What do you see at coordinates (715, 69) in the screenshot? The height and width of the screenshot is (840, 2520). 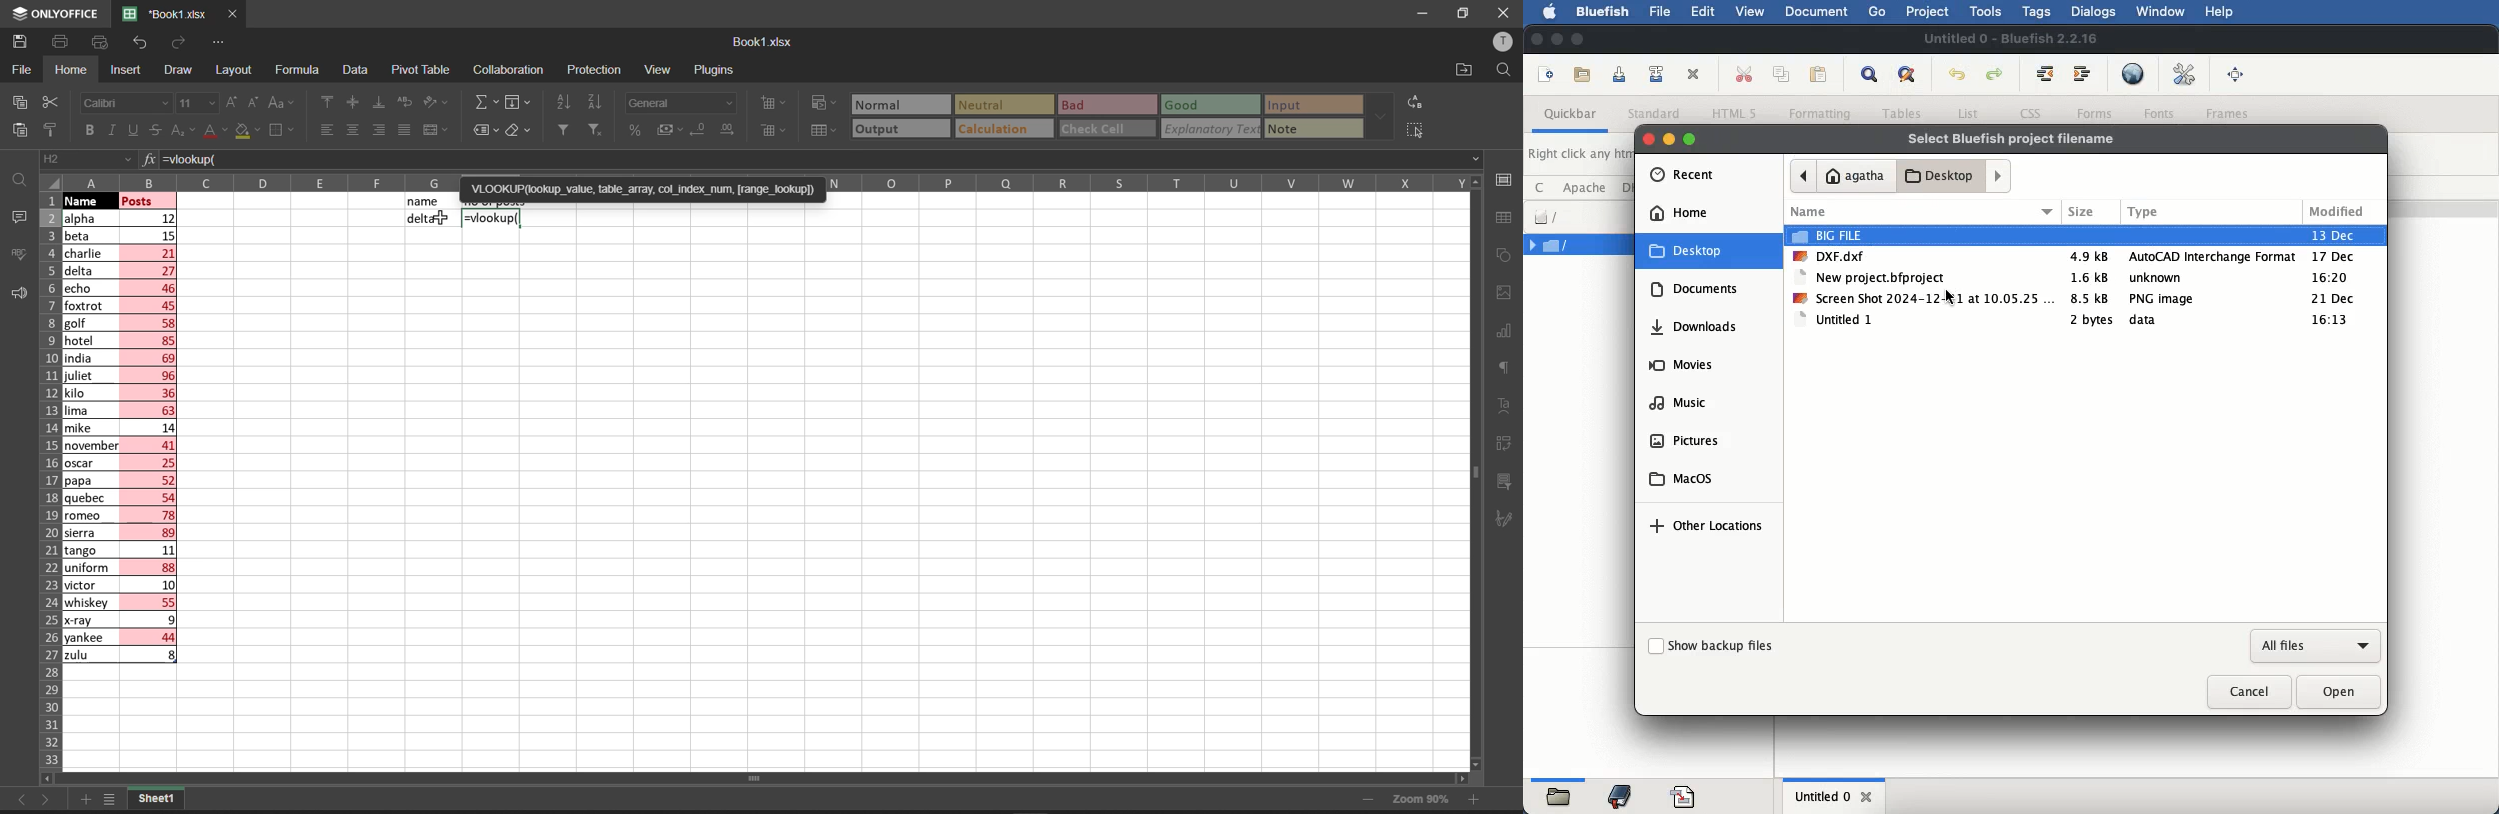 I see `plugins` at bounding box center [715, 69].